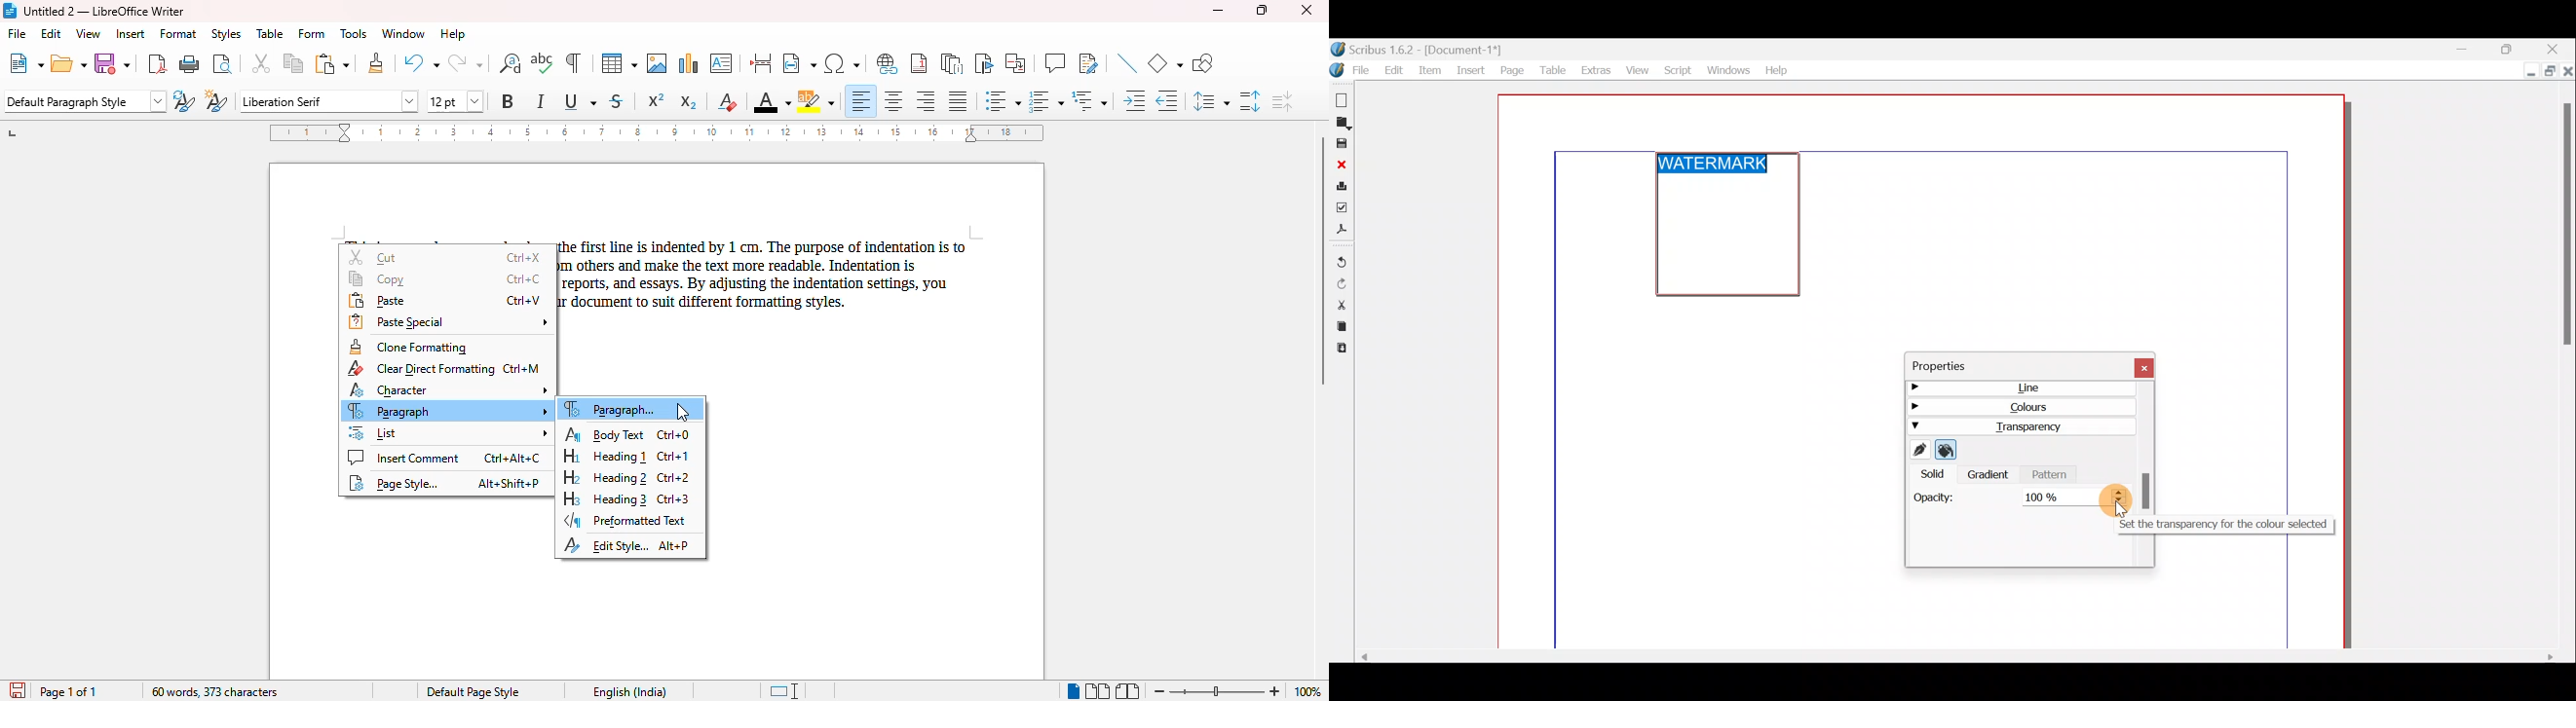 The height and width of the screenshot is (728, 2576). I want to click on heading 2, so click(627, 478).